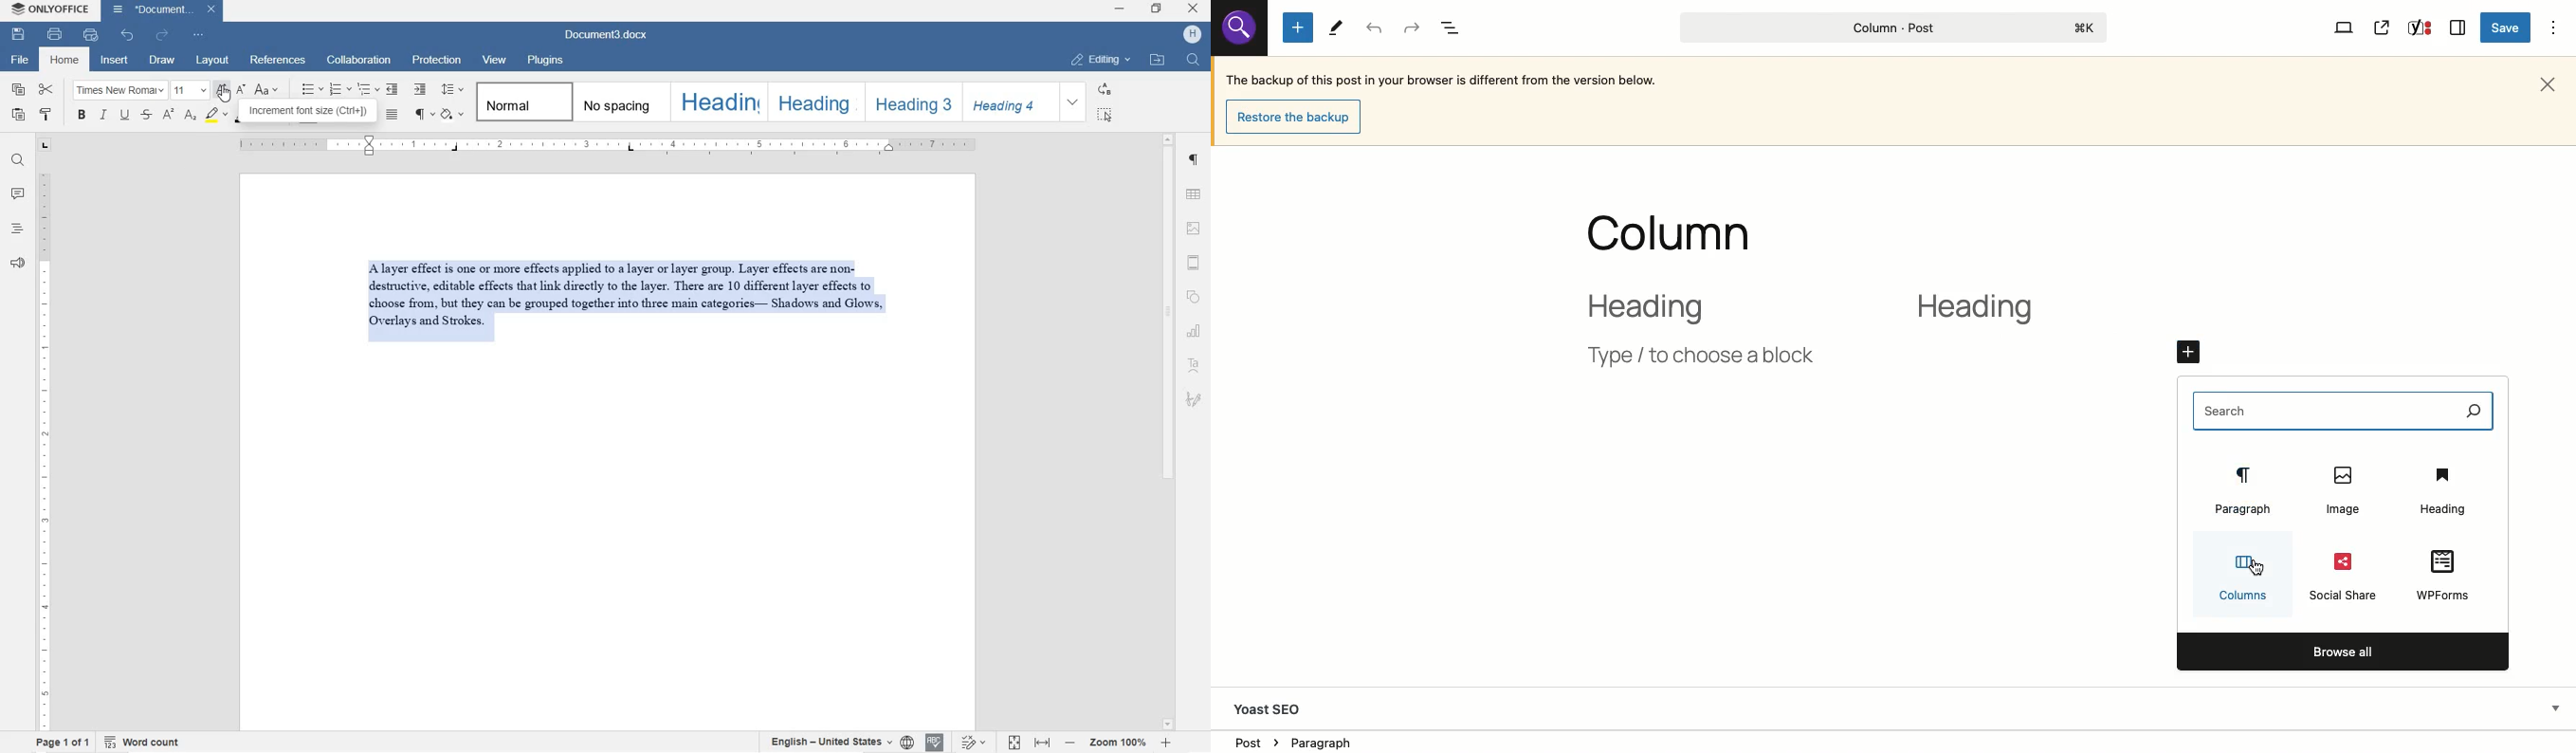 The image size is (2576, 756). I want to click on redo, so click(163, 36).